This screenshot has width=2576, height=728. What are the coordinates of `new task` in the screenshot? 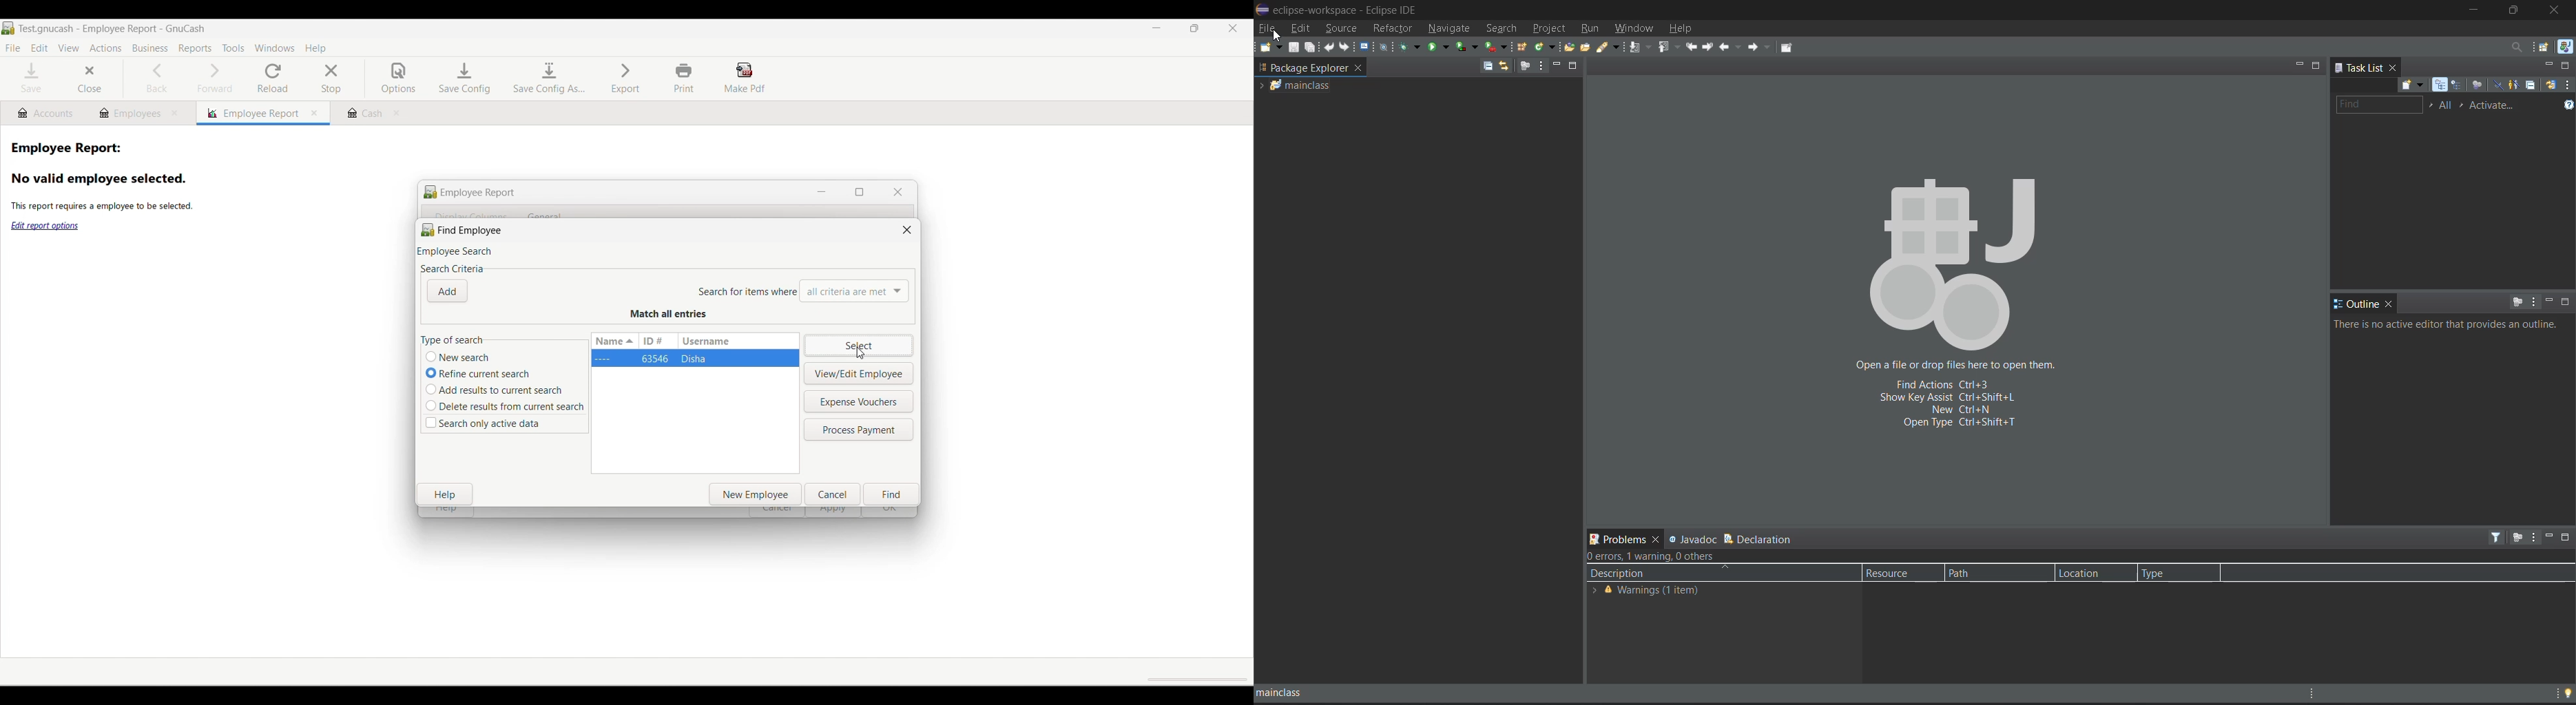 It's located at (2410, 85).